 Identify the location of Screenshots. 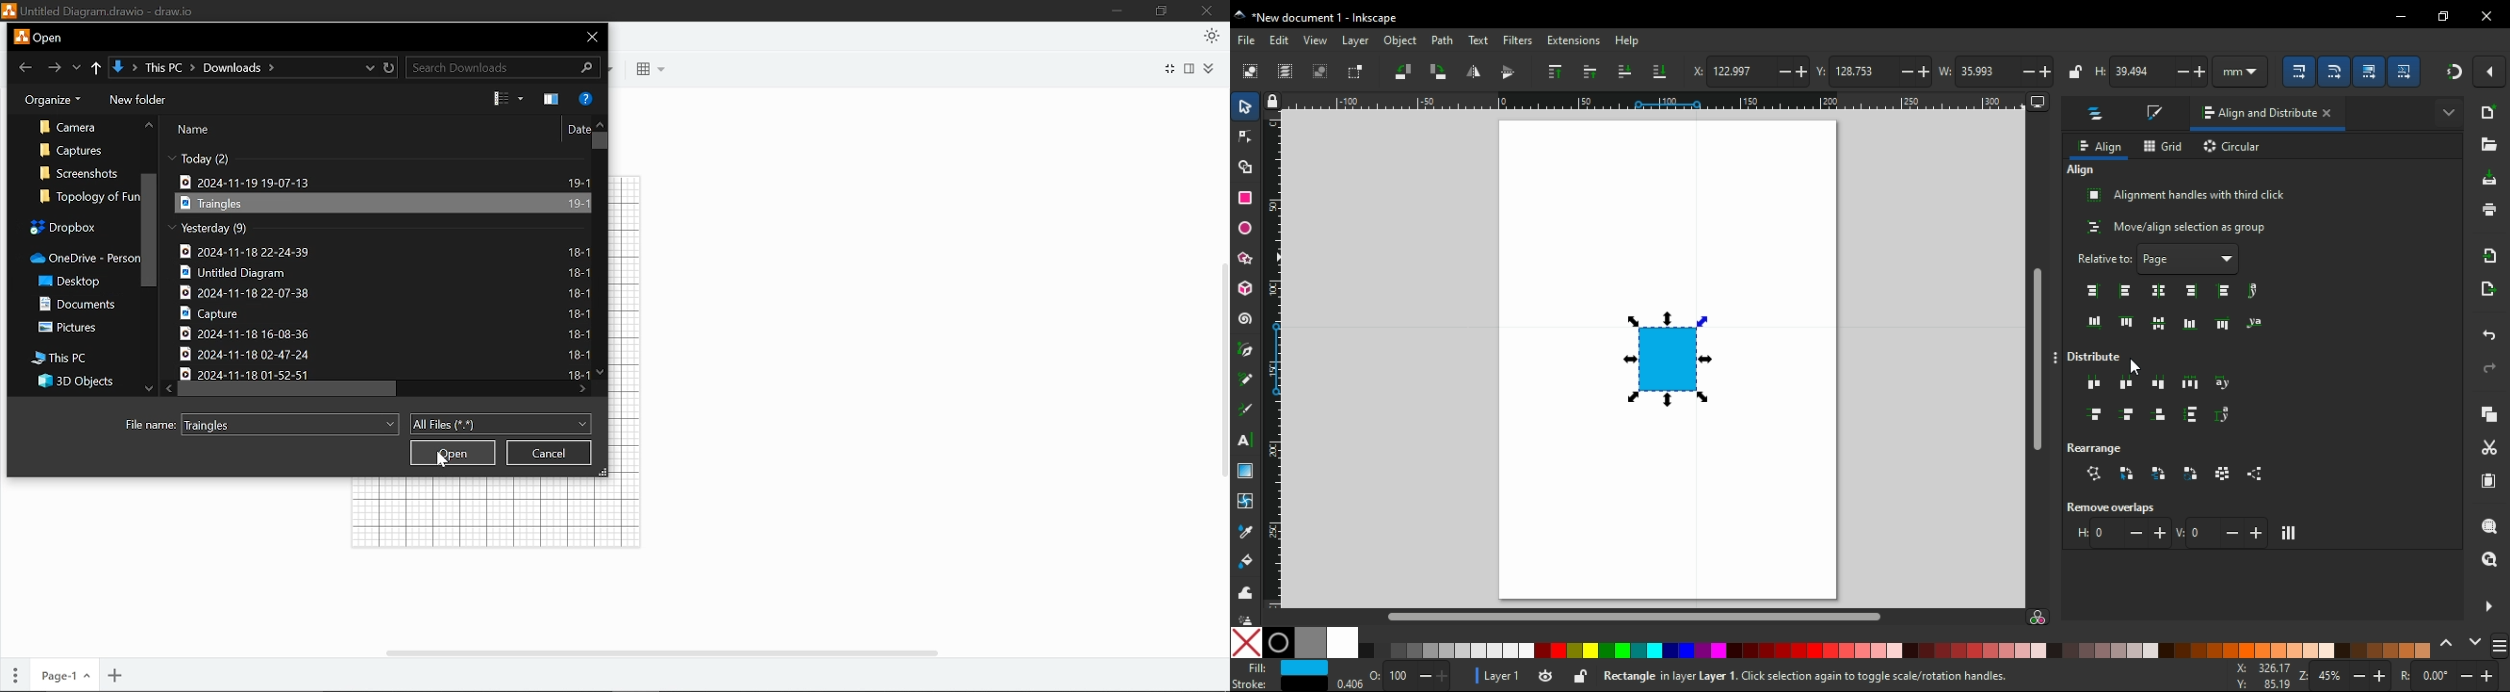
(81, 172).